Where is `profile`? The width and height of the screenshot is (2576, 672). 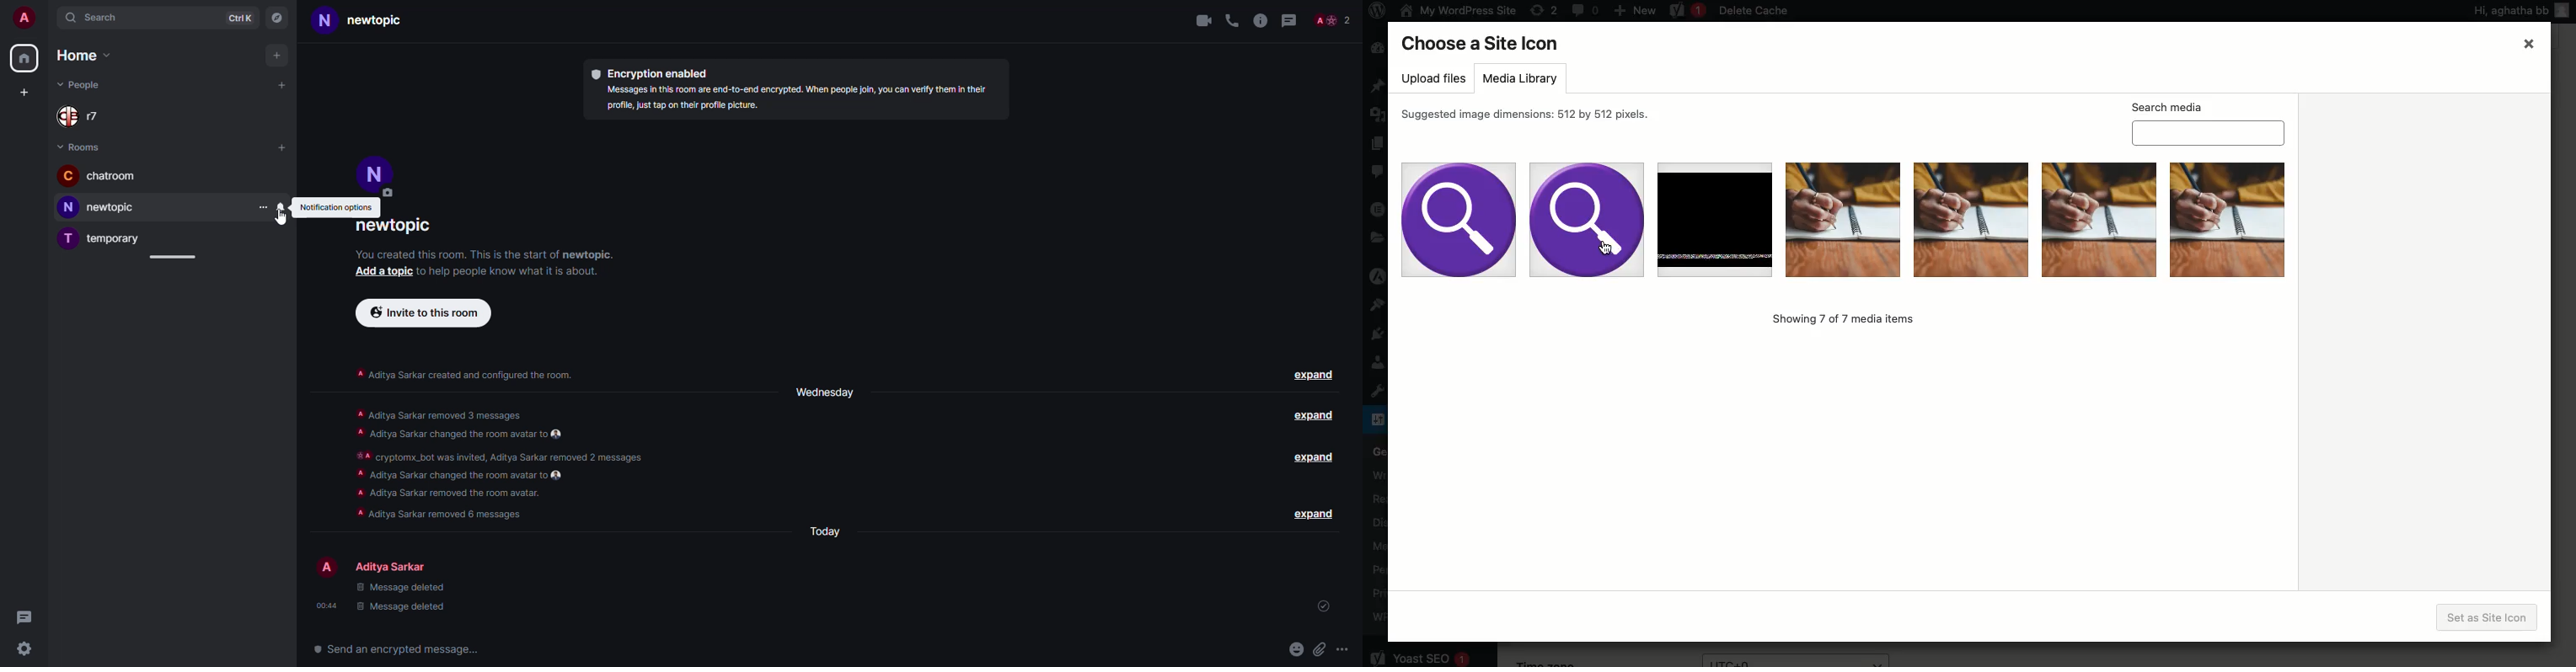
profile is located at coordinates (327, 566).